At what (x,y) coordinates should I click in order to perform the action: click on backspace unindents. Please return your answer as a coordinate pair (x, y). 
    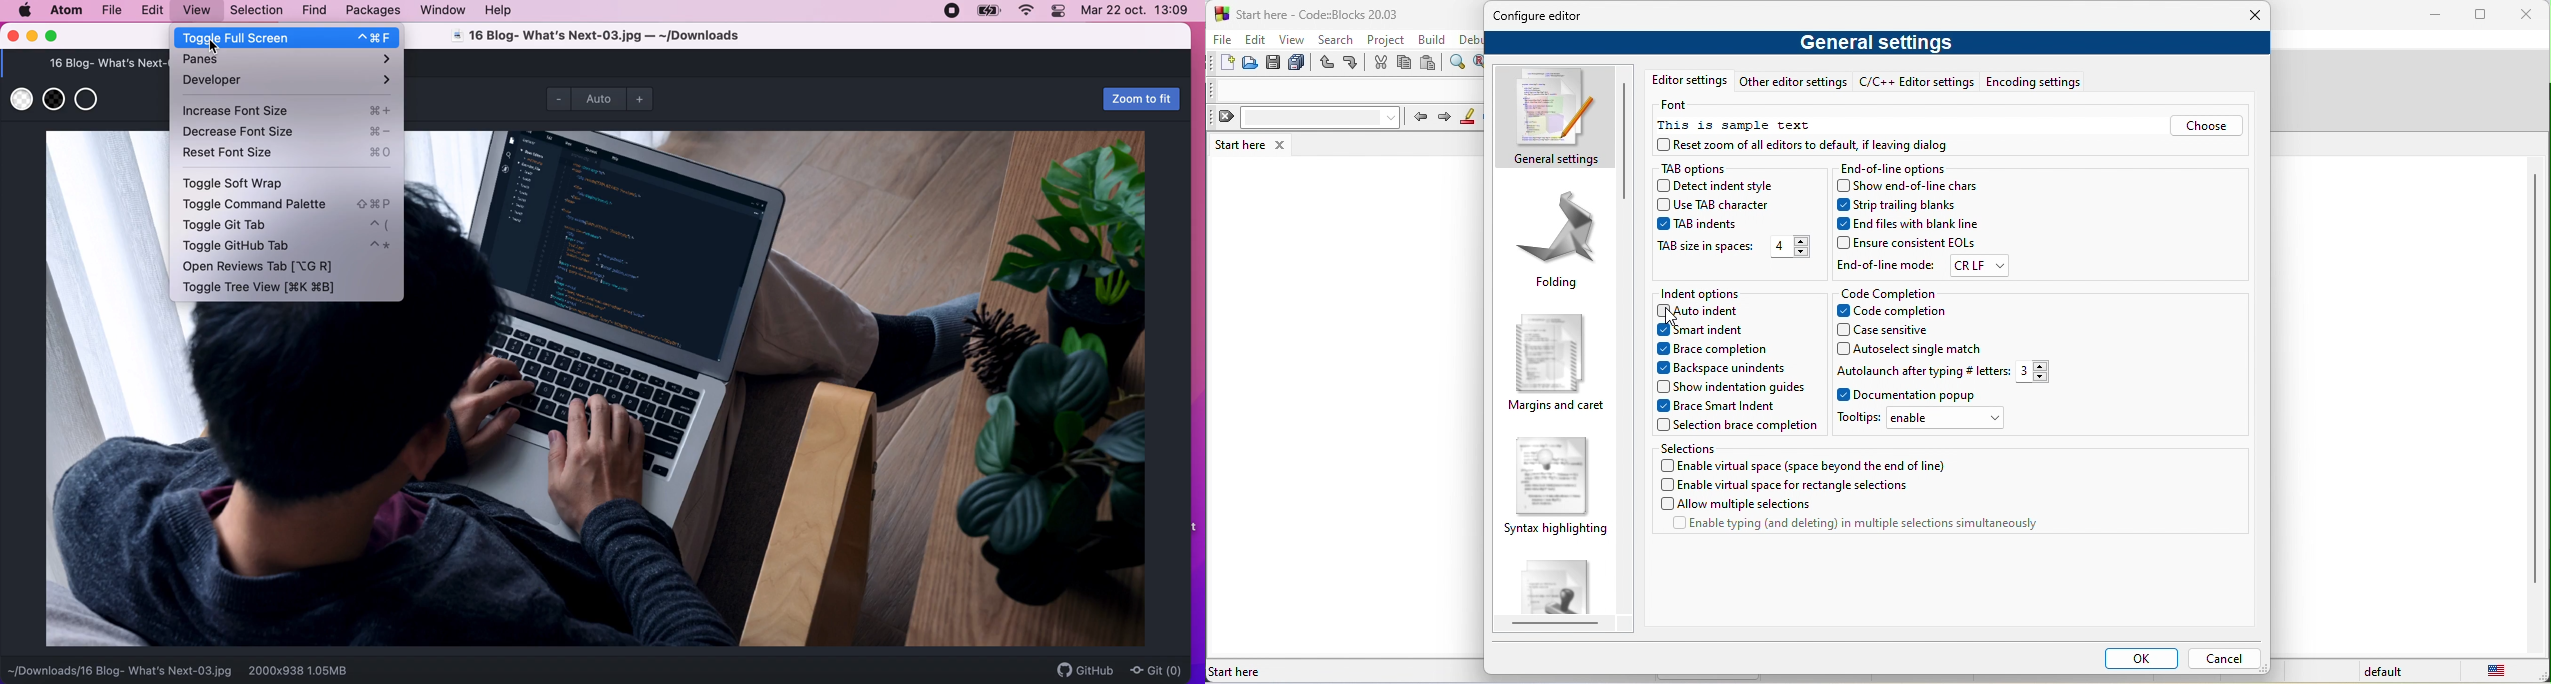
    Looking at the image, I should click on (1722, 367).